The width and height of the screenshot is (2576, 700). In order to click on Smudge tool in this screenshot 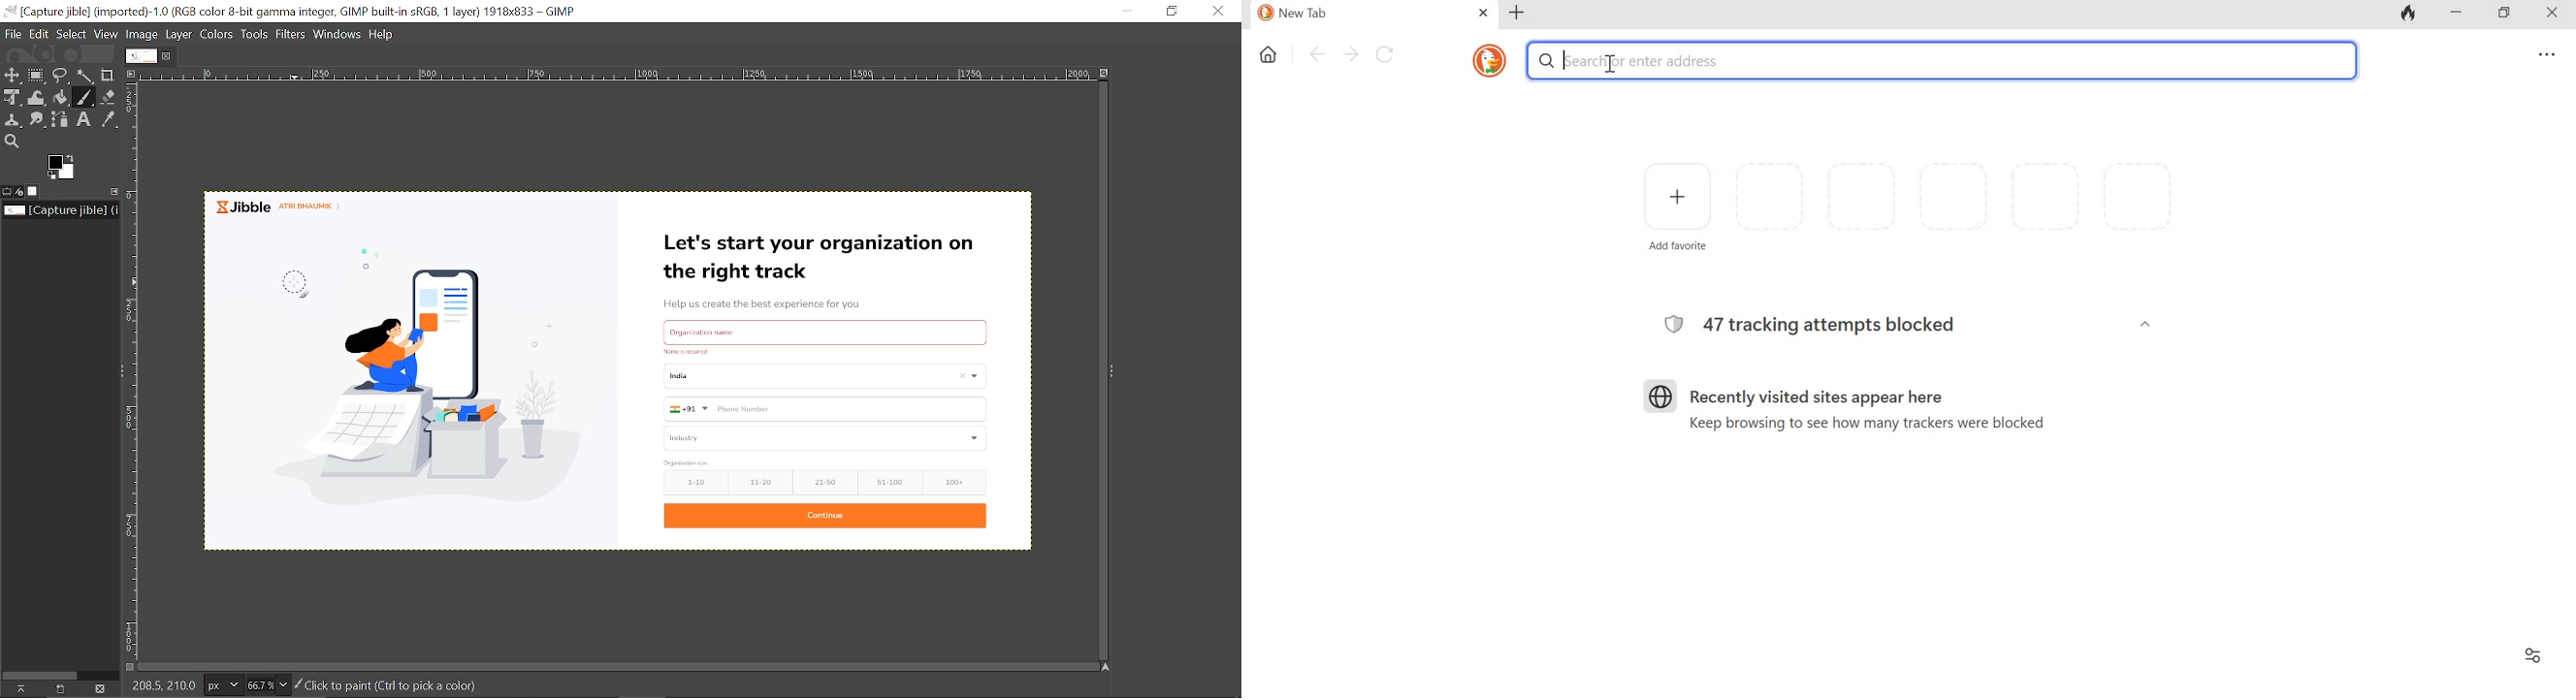, I will do `click(39, 118)`.